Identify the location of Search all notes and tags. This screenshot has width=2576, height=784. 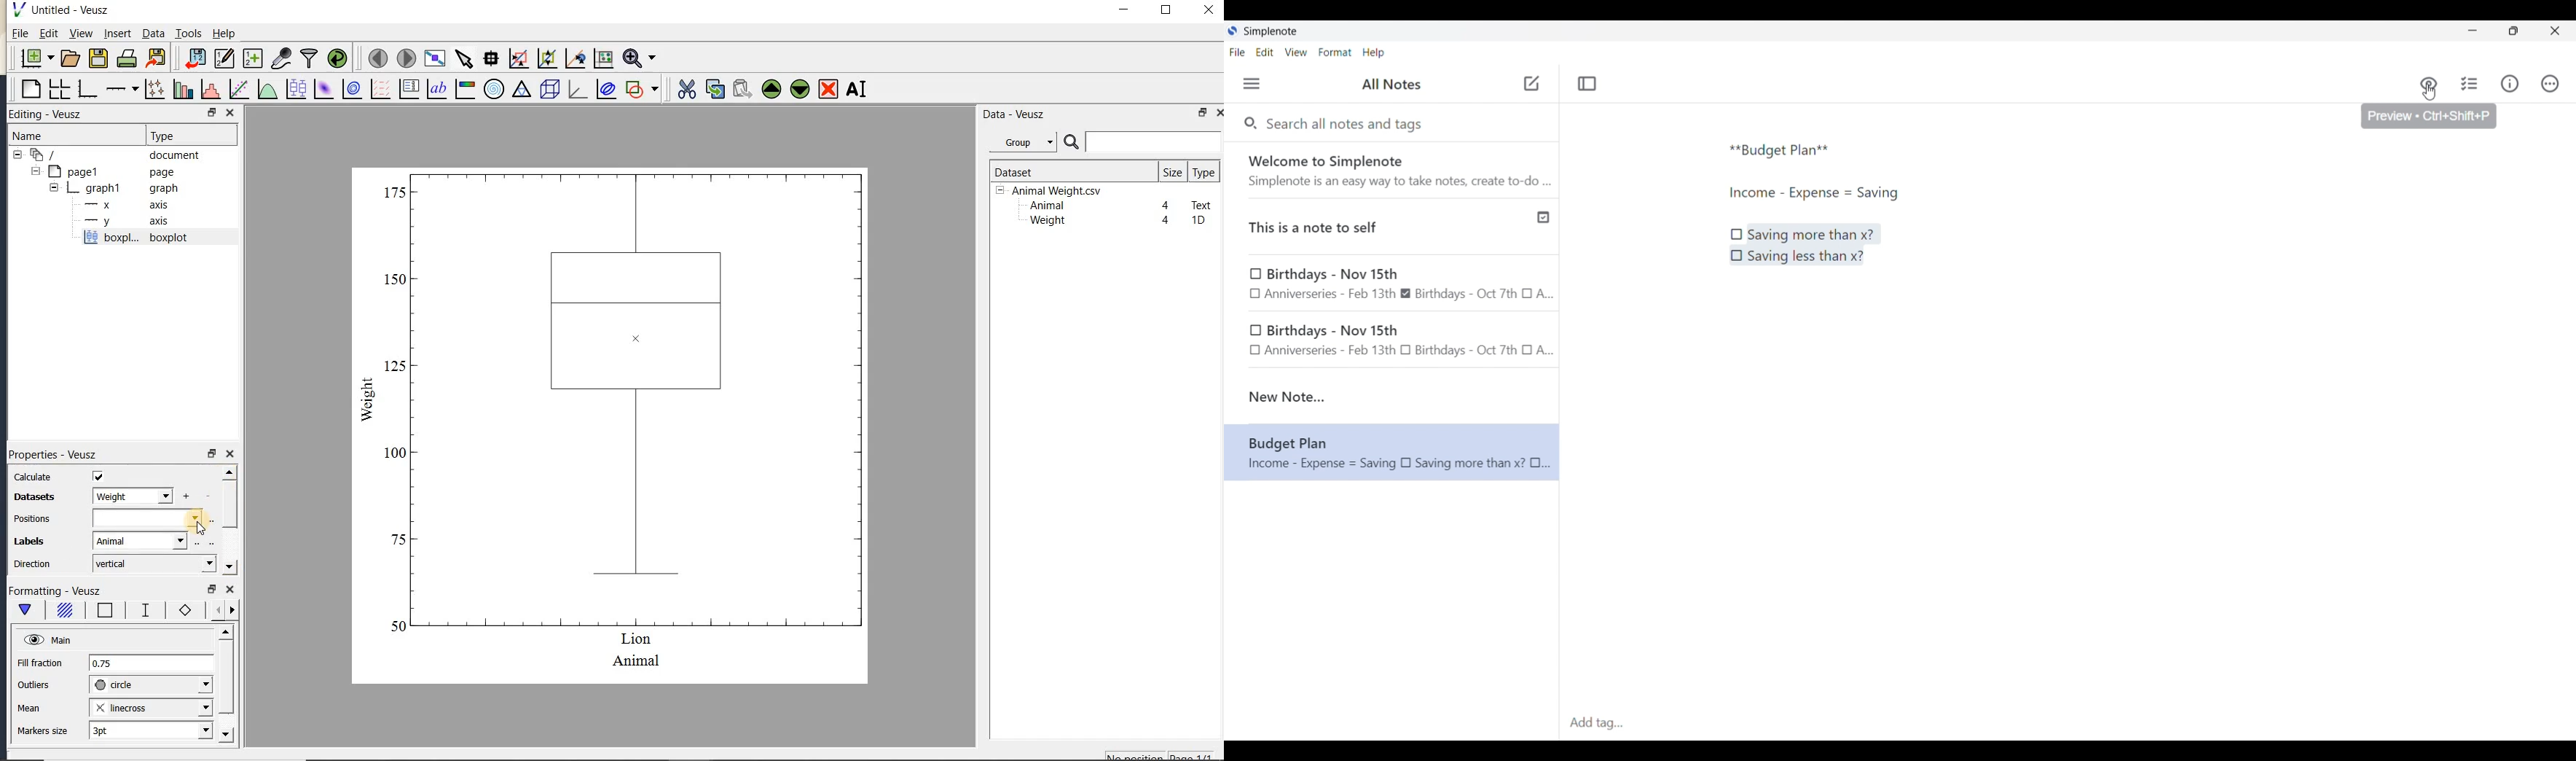
(1348, 123).